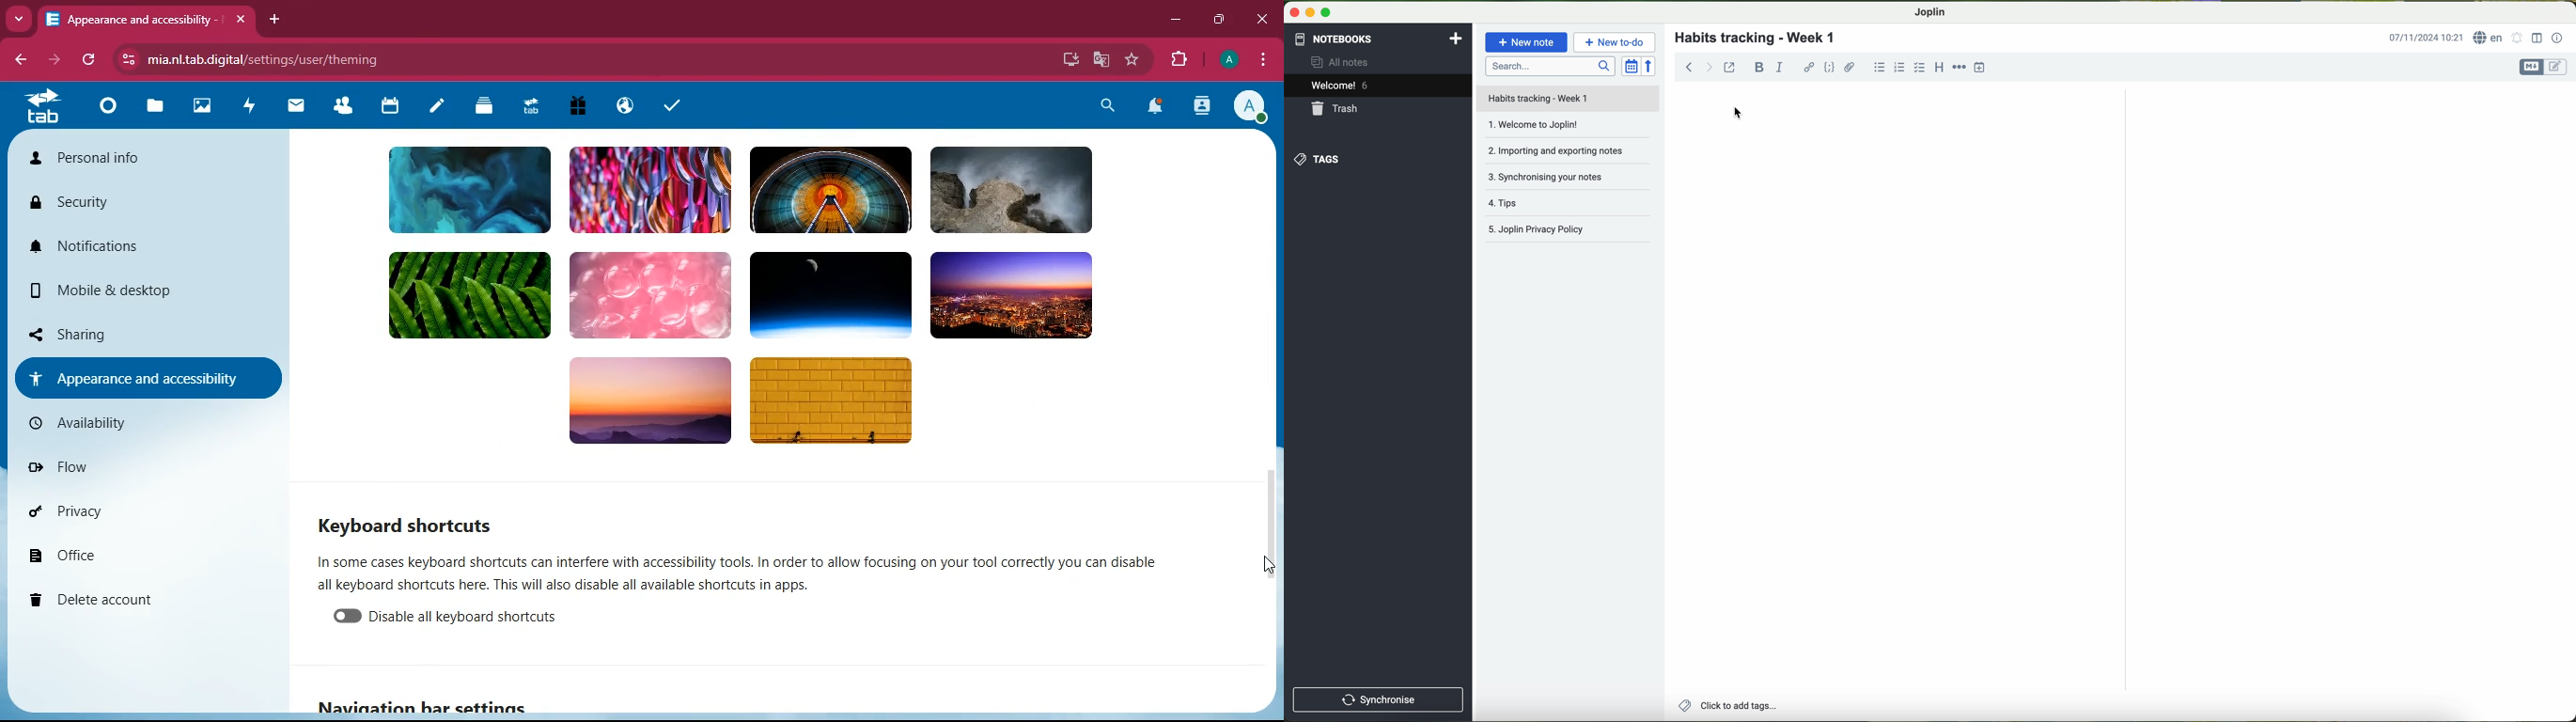 Image resolution: width=2576 pixels, height=728 pixels. What do you see at coordinates (1959, 68) in the screenshot?
I see `horizontal rule` at bounding box center [1959, 68].